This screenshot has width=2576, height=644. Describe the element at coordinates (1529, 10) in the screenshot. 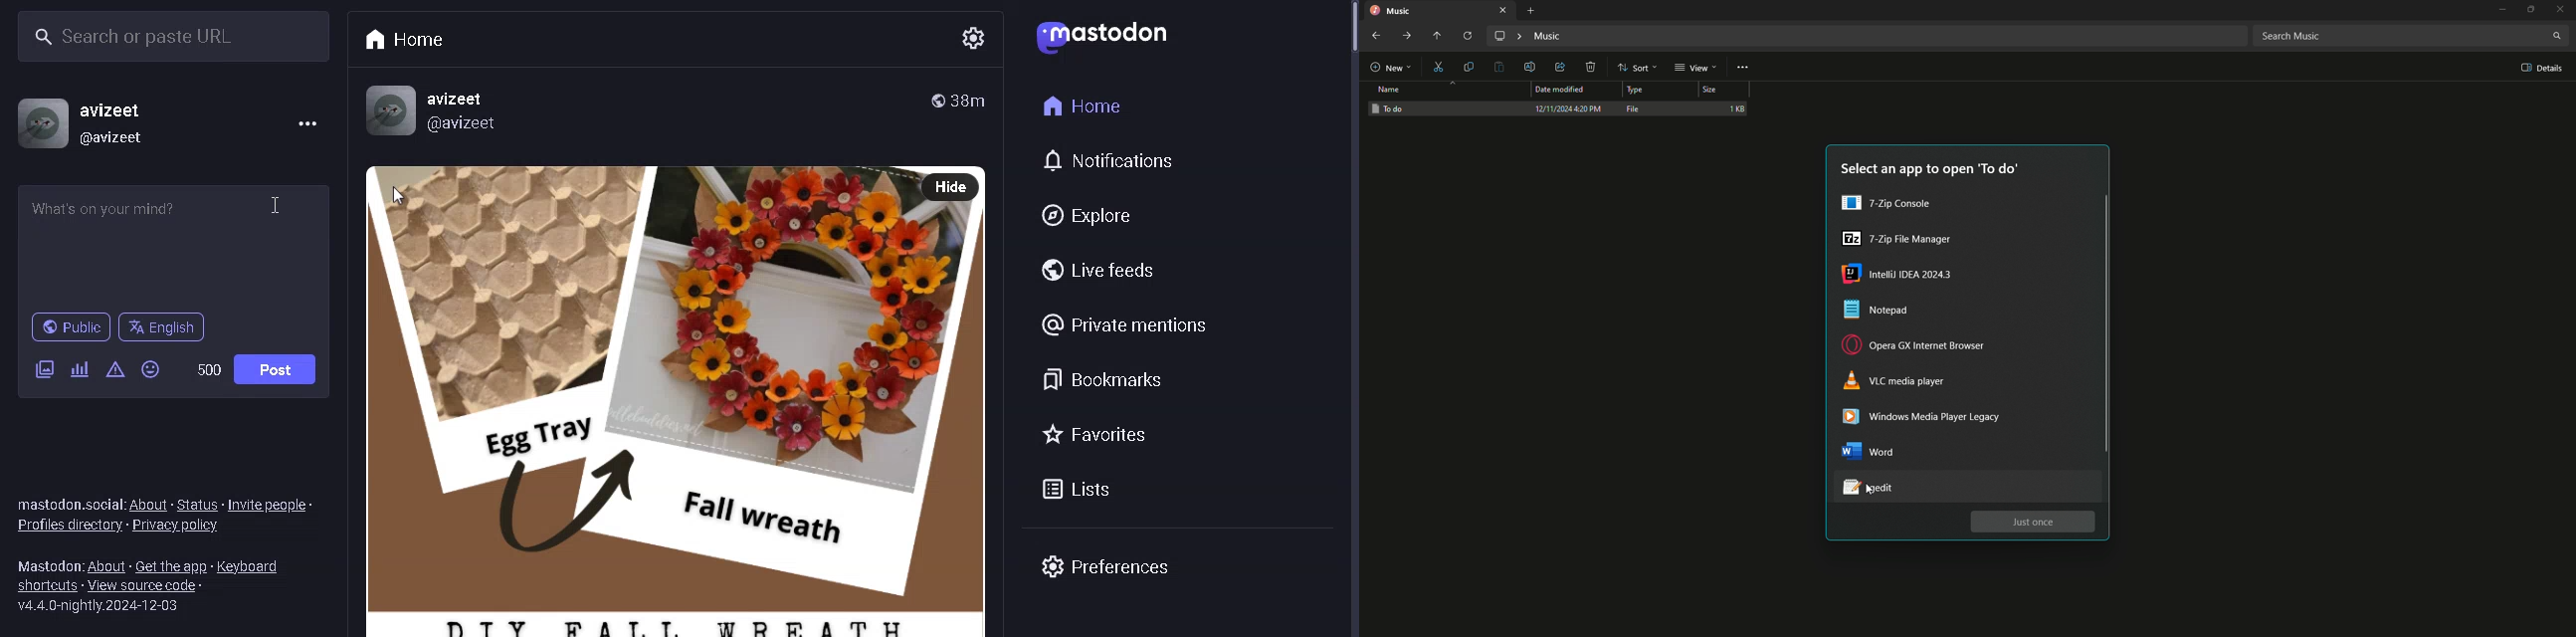

I see `New tab` at that location.